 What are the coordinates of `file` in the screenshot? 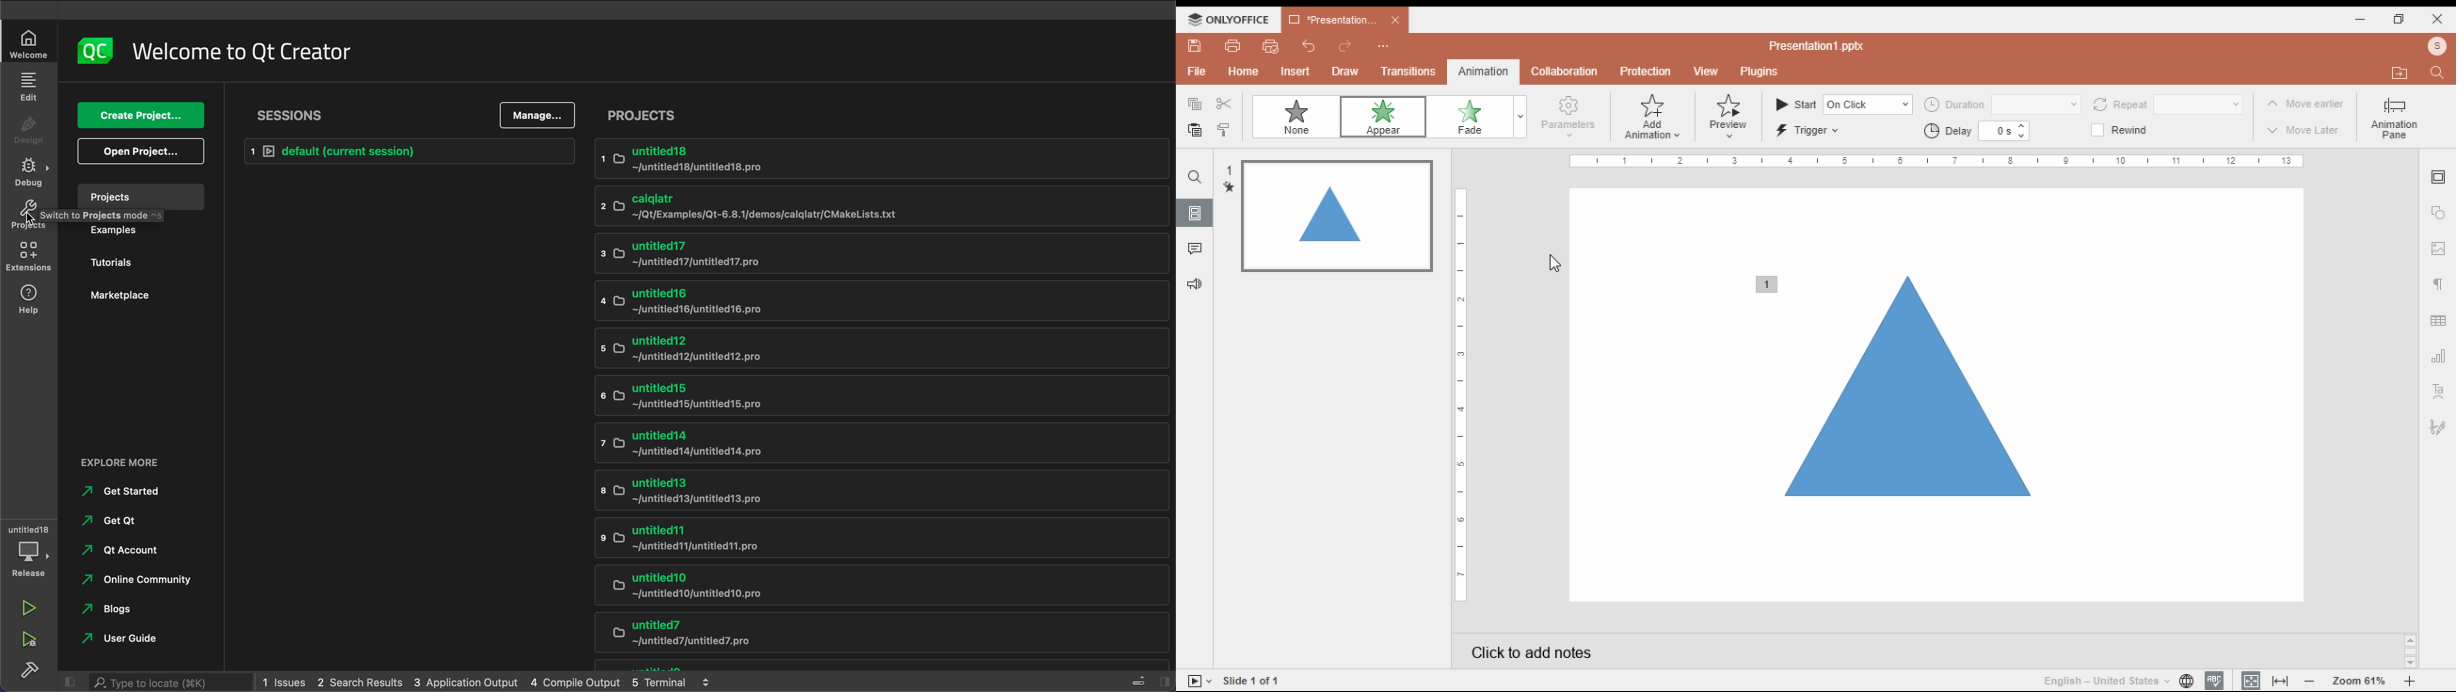 It's located at (1197, 71).